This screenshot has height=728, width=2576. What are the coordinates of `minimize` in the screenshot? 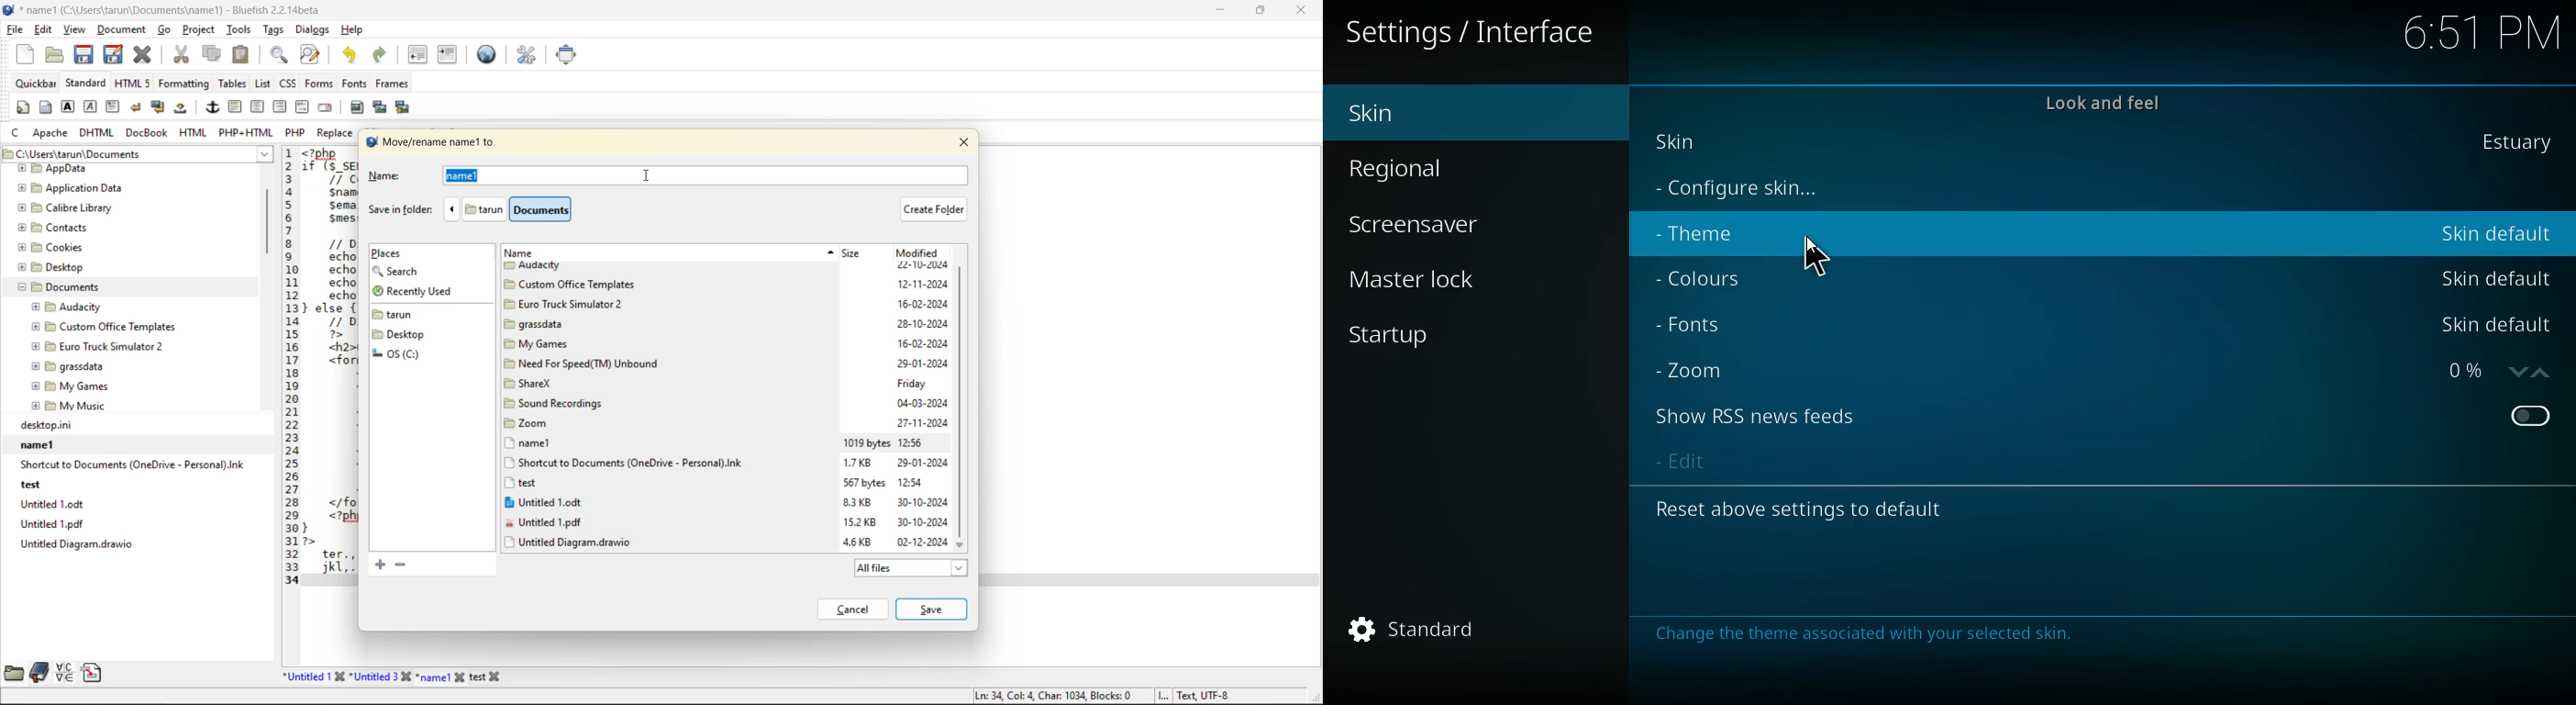 It's located at (1224, 13).